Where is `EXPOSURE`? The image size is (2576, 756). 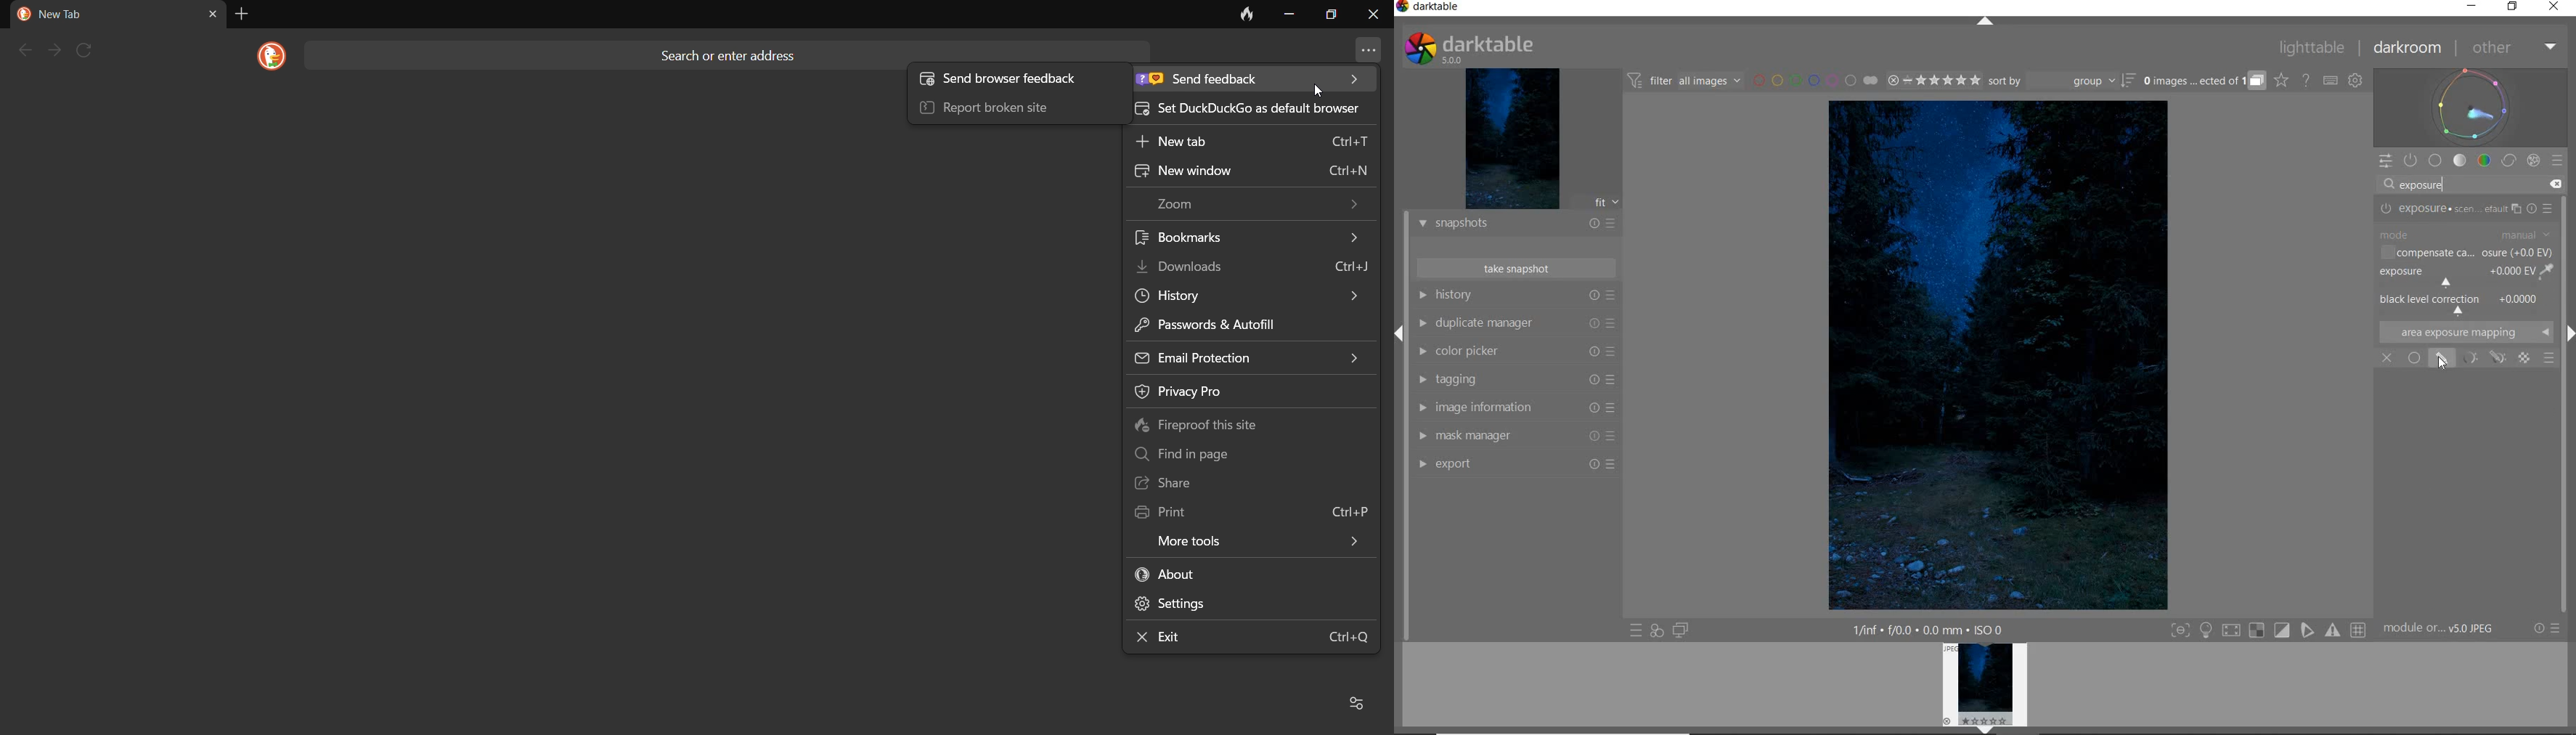
EXPOSURE is located at coordinates (2464, 275).